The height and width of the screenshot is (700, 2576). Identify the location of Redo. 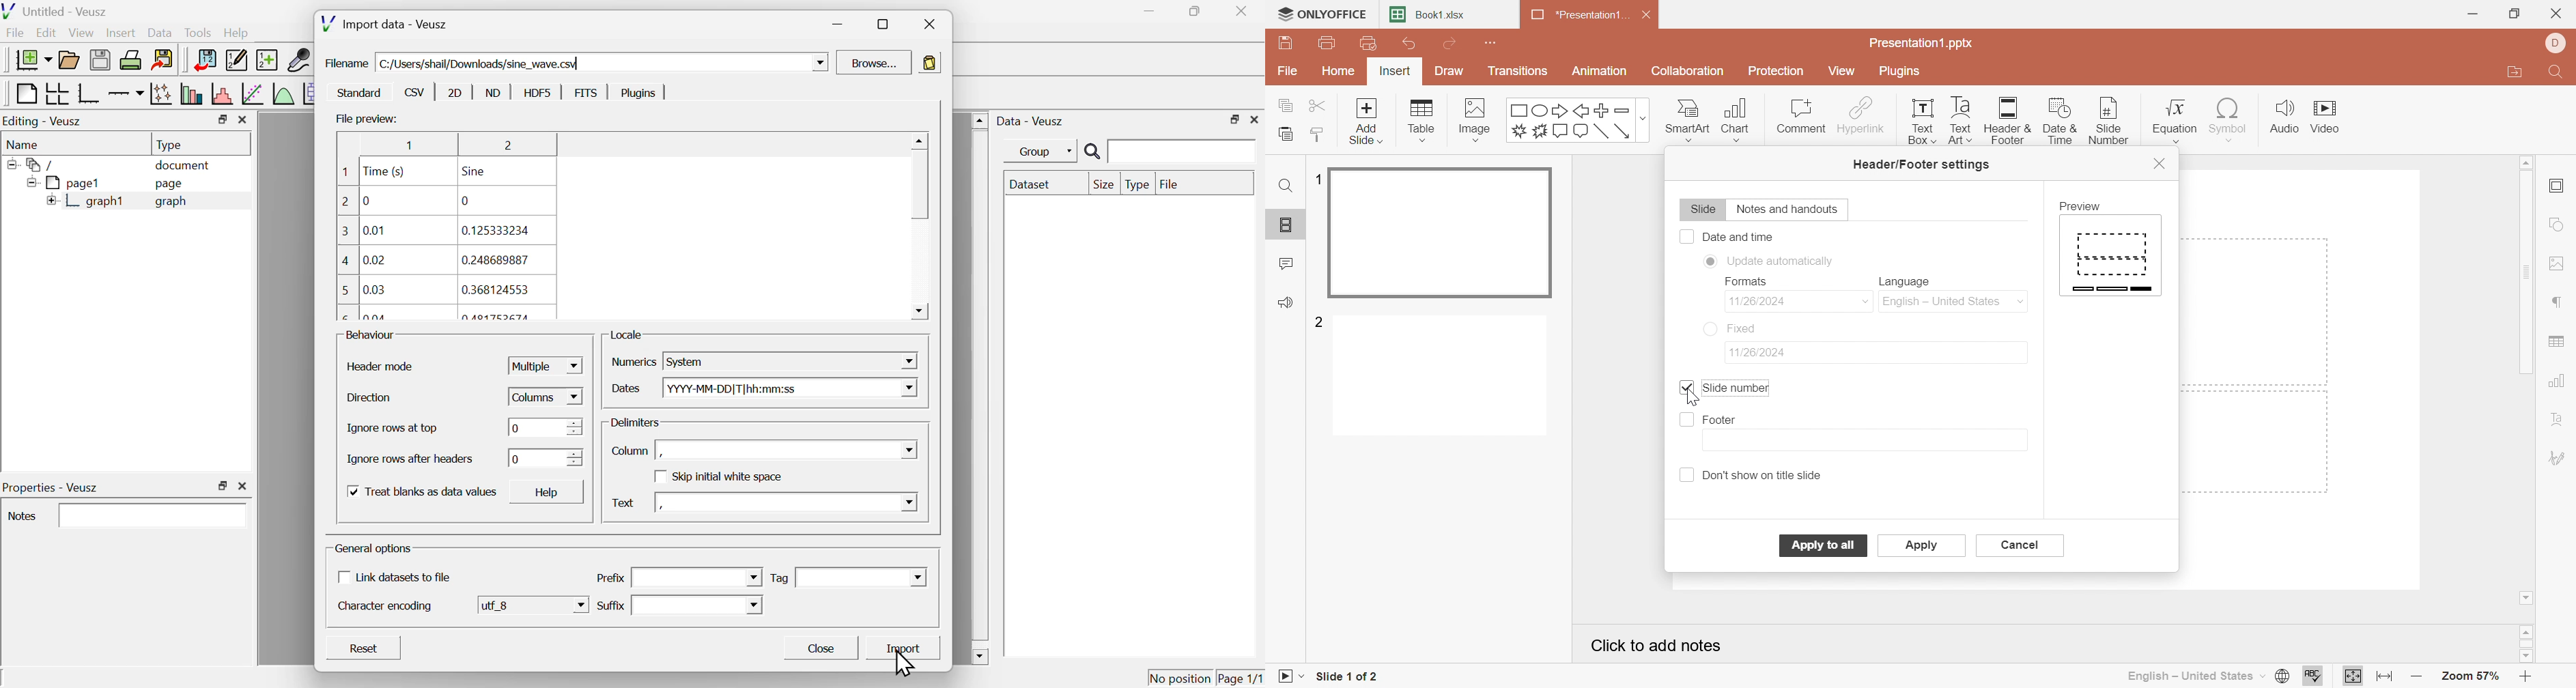
(1452, 45).